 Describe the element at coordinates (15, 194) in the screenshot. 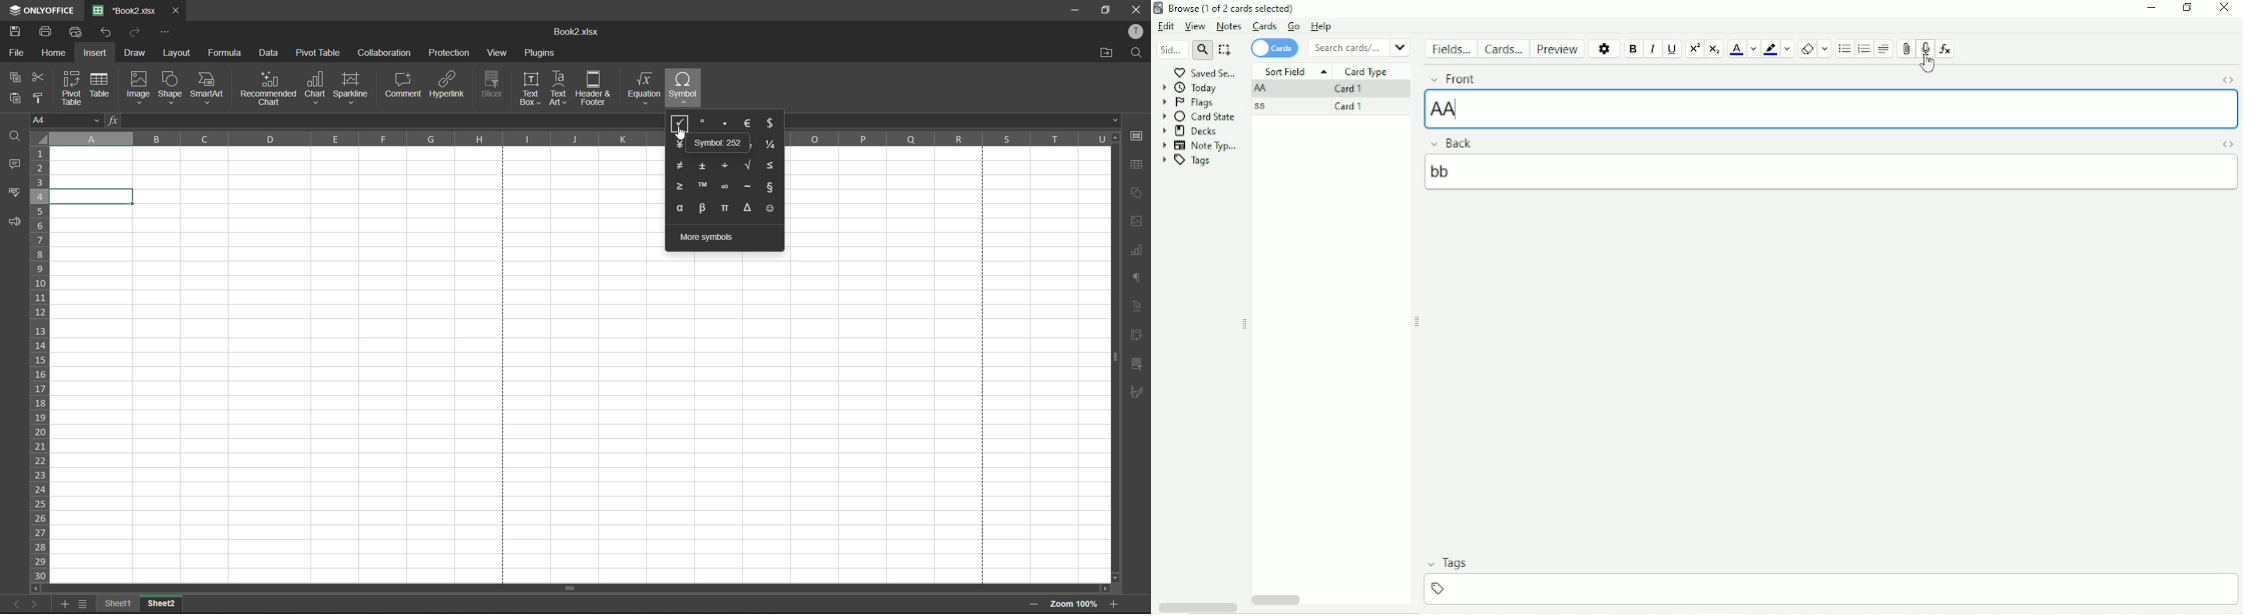

I see `spellcheck` at that location.